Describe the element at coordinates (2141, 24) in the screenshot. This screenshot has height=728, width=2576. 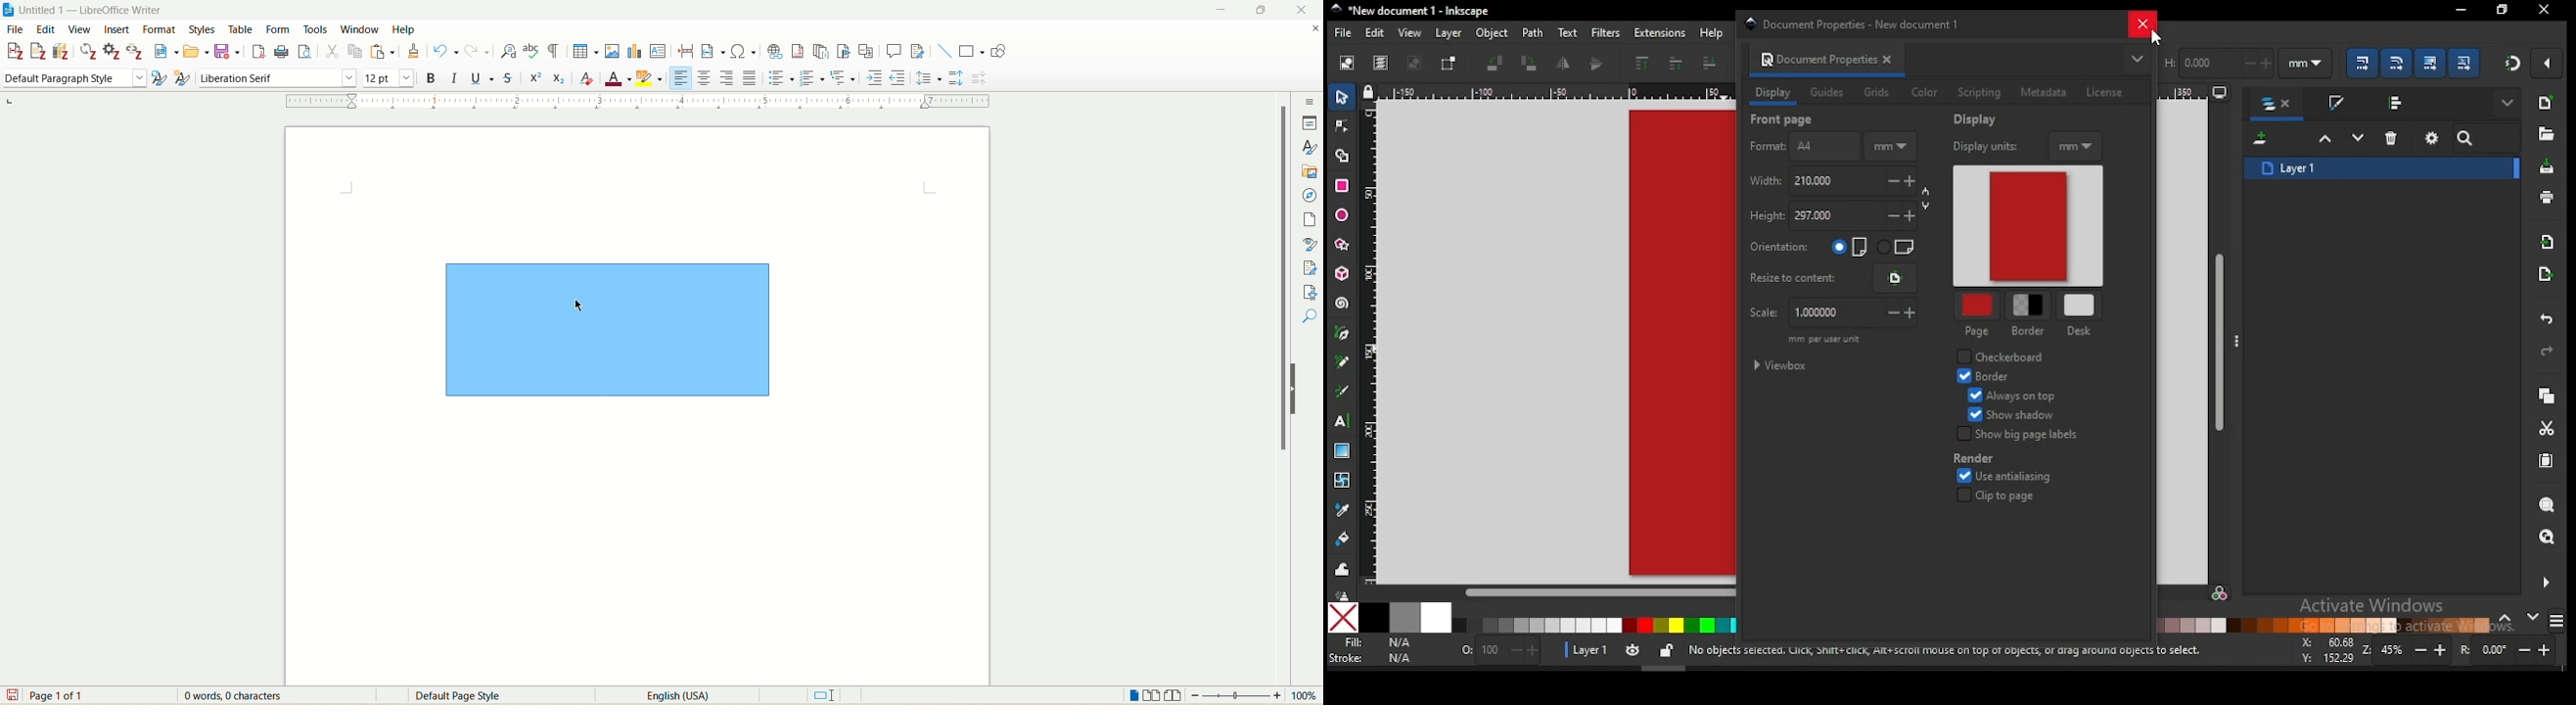
I see `close window` at that location.